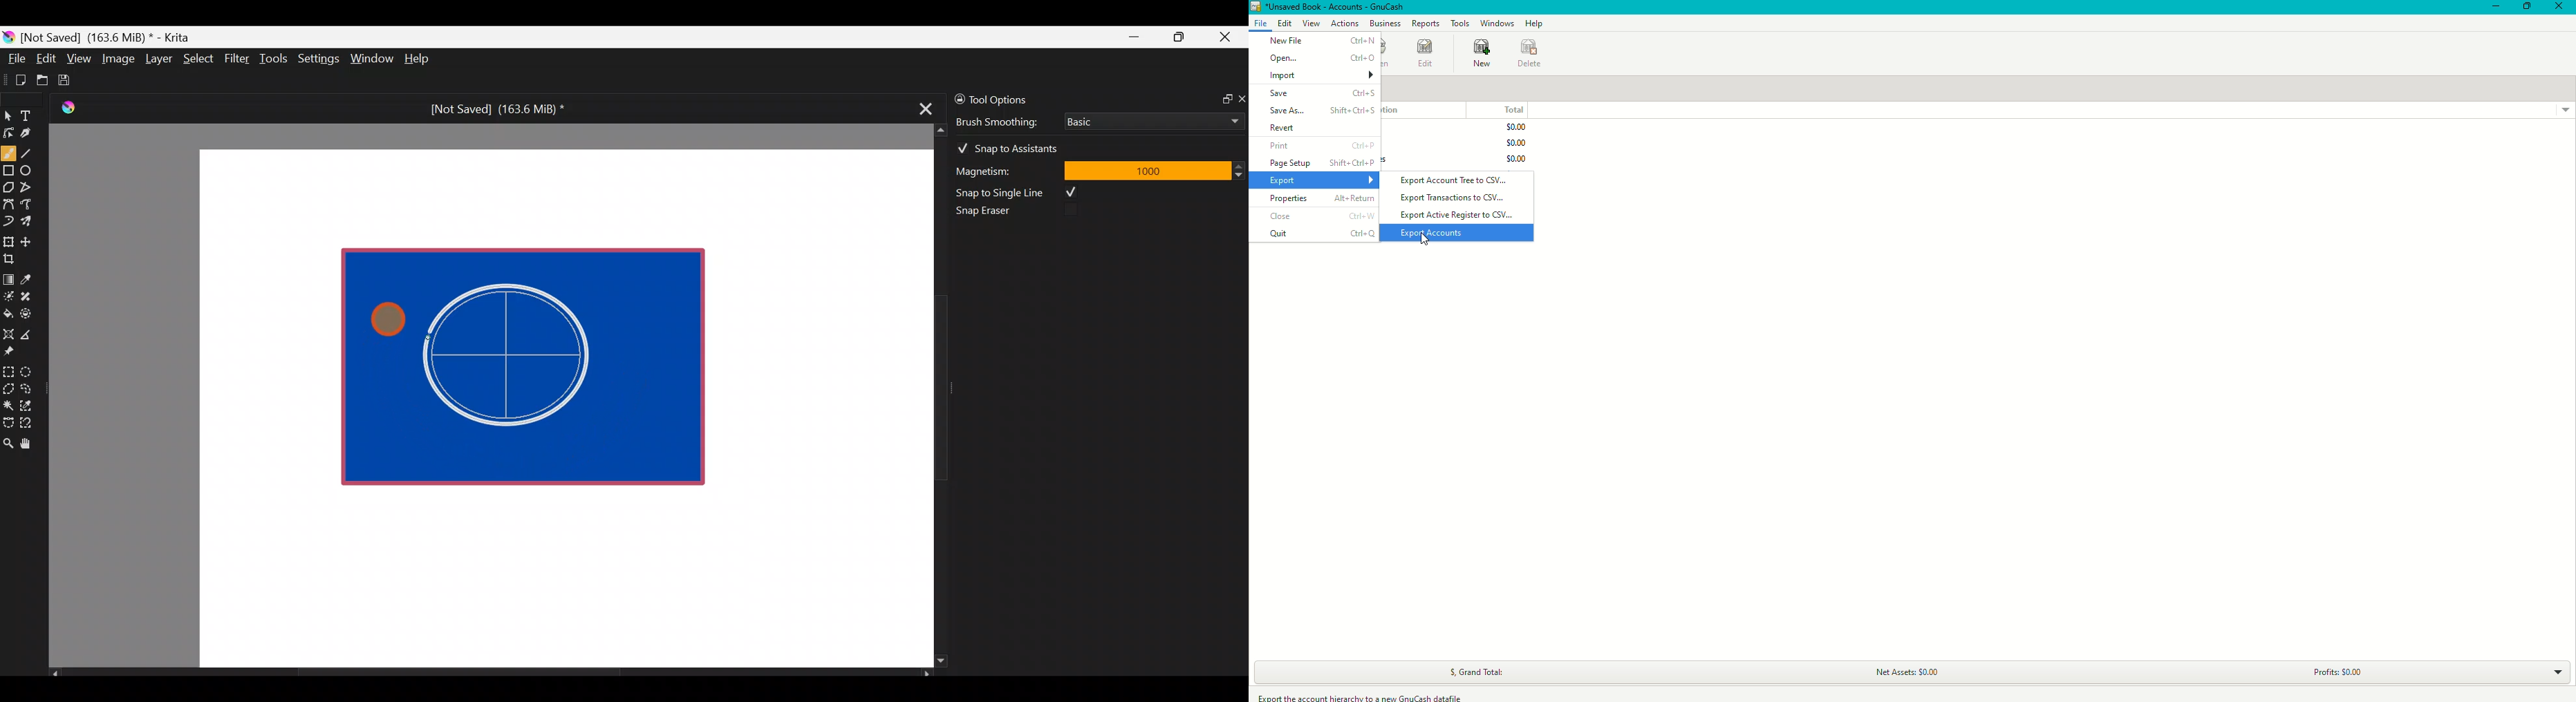 This screenshot has height=728, width=2576. What do you see at coordinates (1320, 234) in the screenshot?
I see `Quit` at bounding box center [1320, 234].